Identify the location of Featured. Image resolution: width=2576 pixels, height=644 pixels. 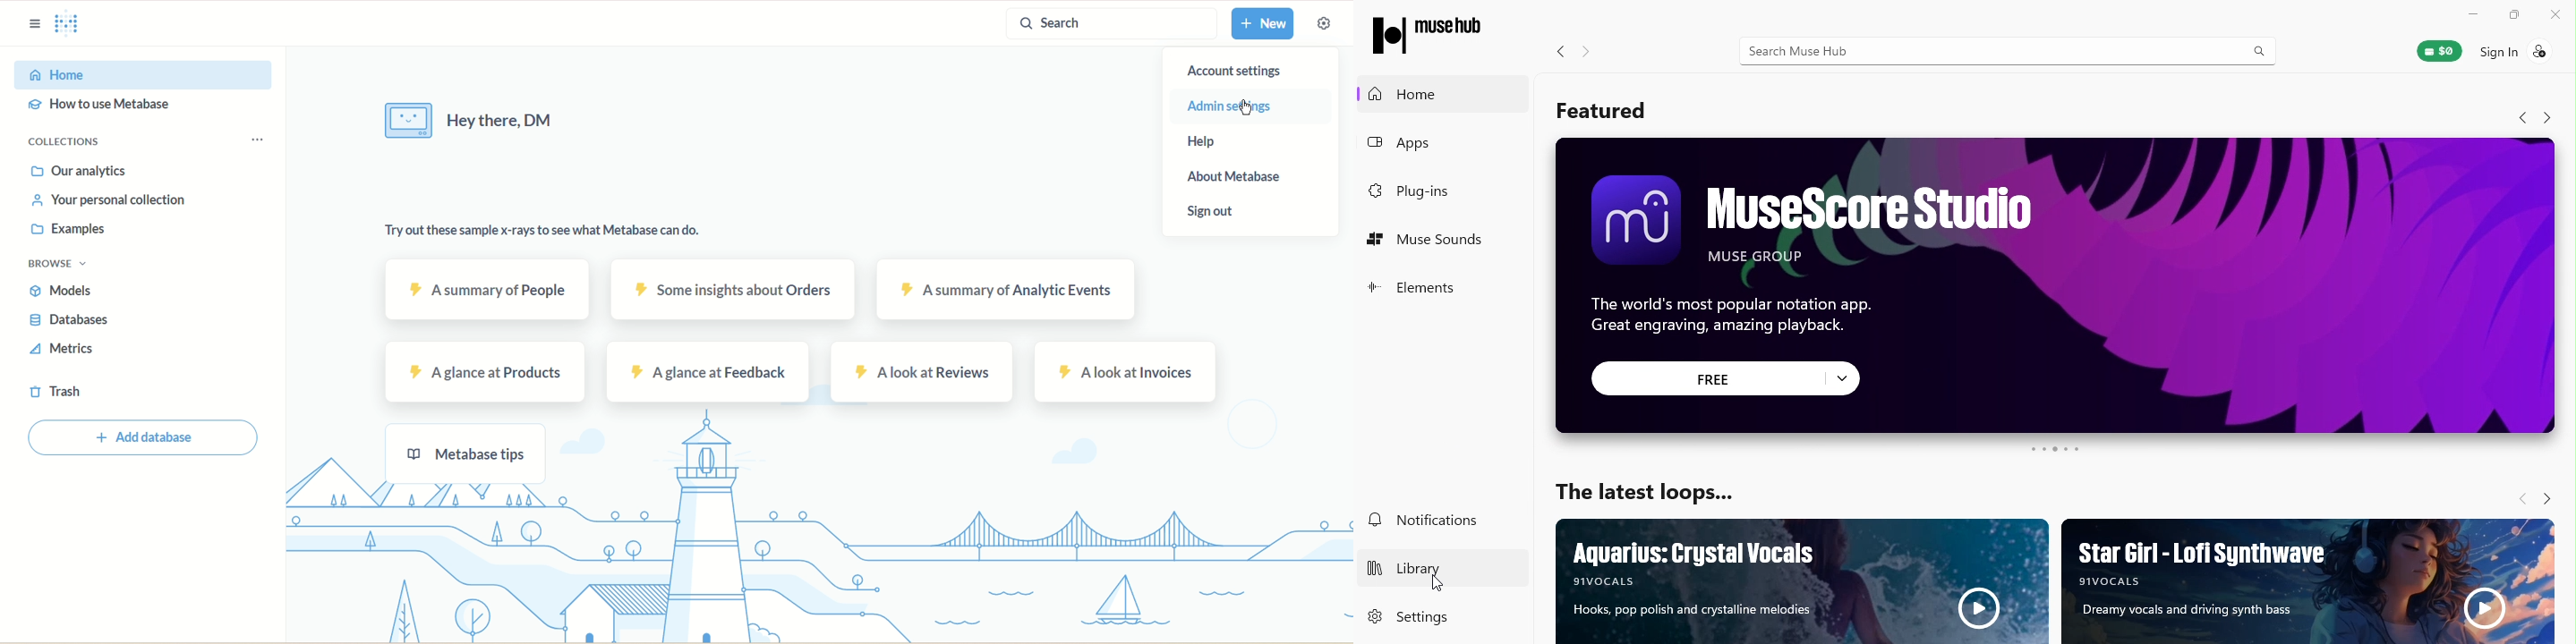
(1603, 111).